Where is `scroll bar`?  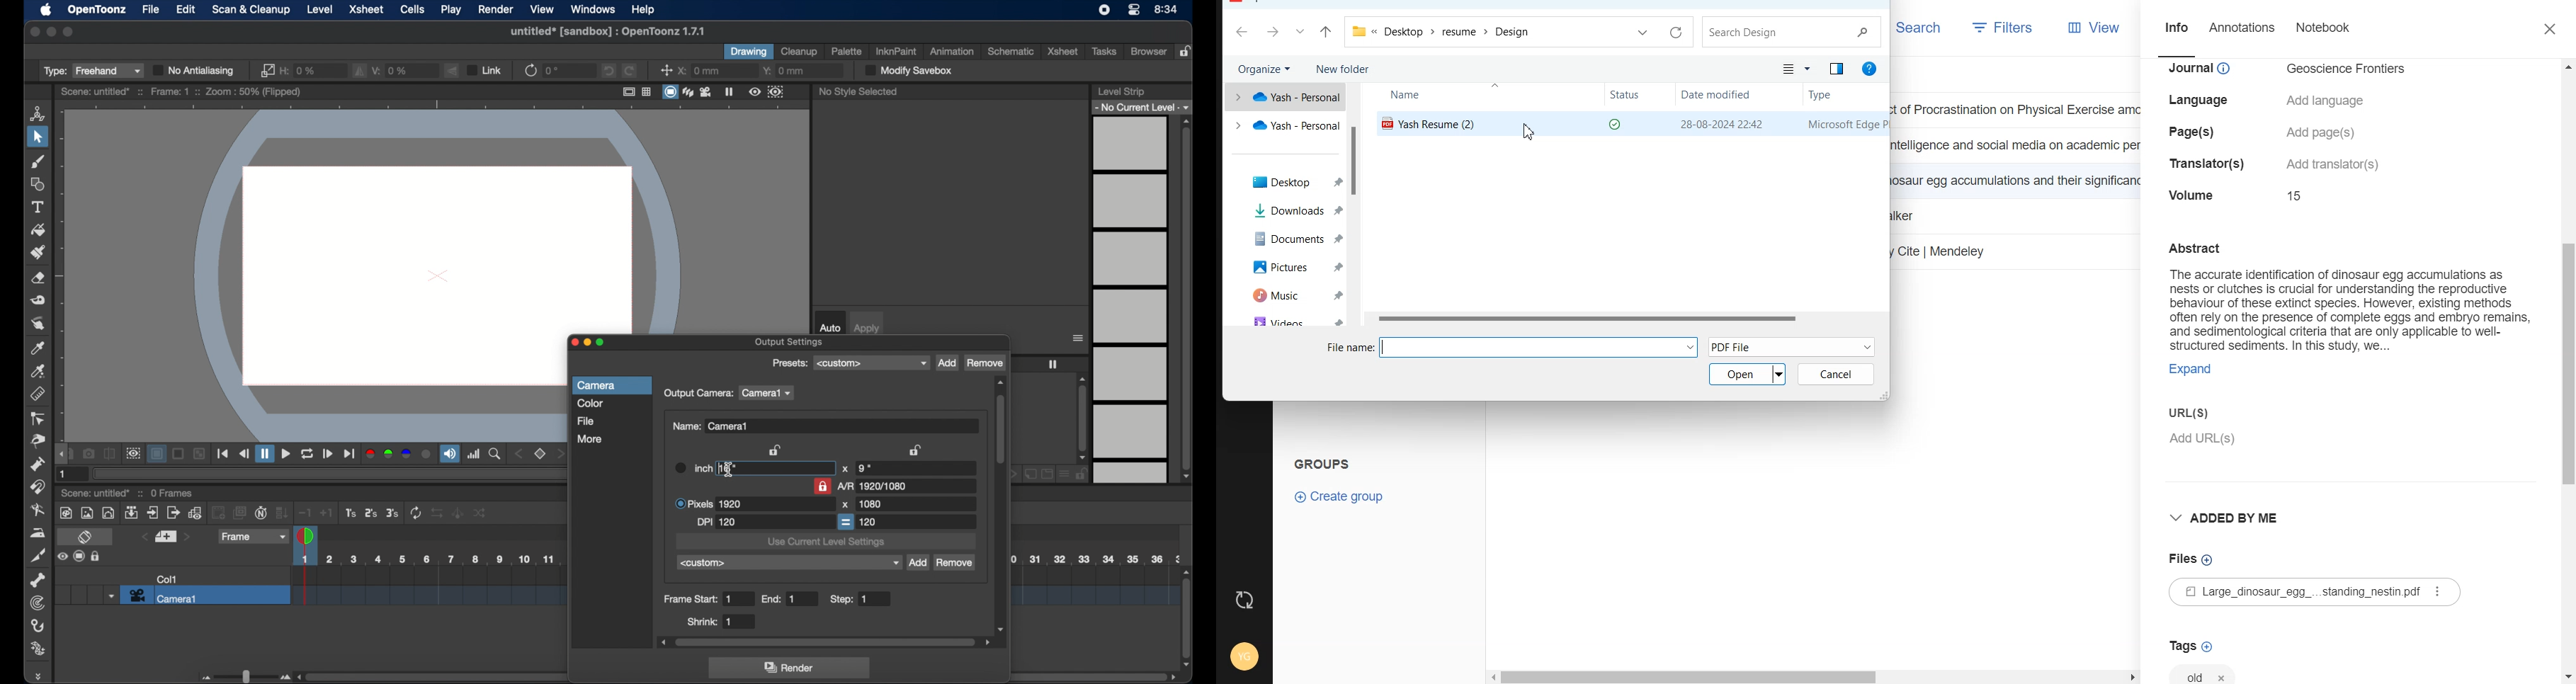
scroll bar is located at coordinates (1097, 676).